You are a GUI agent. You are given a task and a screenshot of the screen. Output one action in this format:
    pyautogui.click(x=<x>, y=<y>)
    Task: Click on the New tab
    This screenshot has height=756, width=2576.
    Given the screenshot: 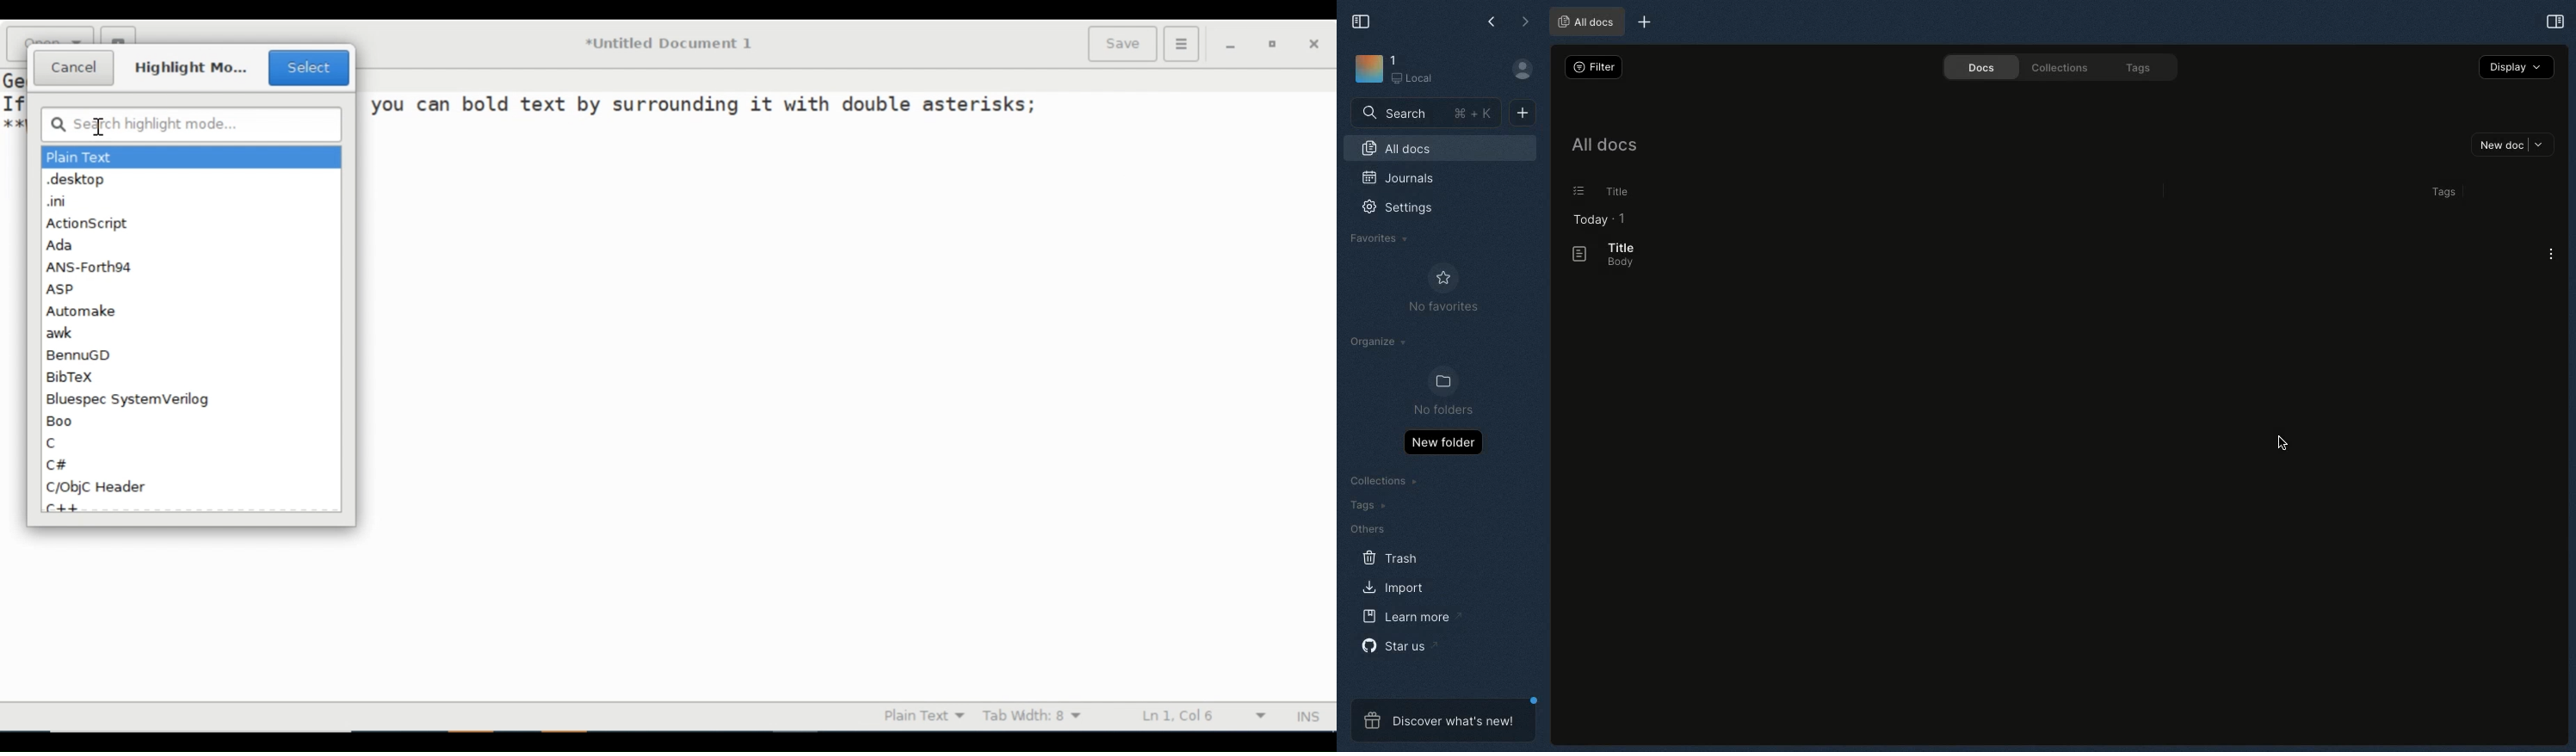 What is the action you would take?
    pyautogui.click(x=1641, y=23)
    